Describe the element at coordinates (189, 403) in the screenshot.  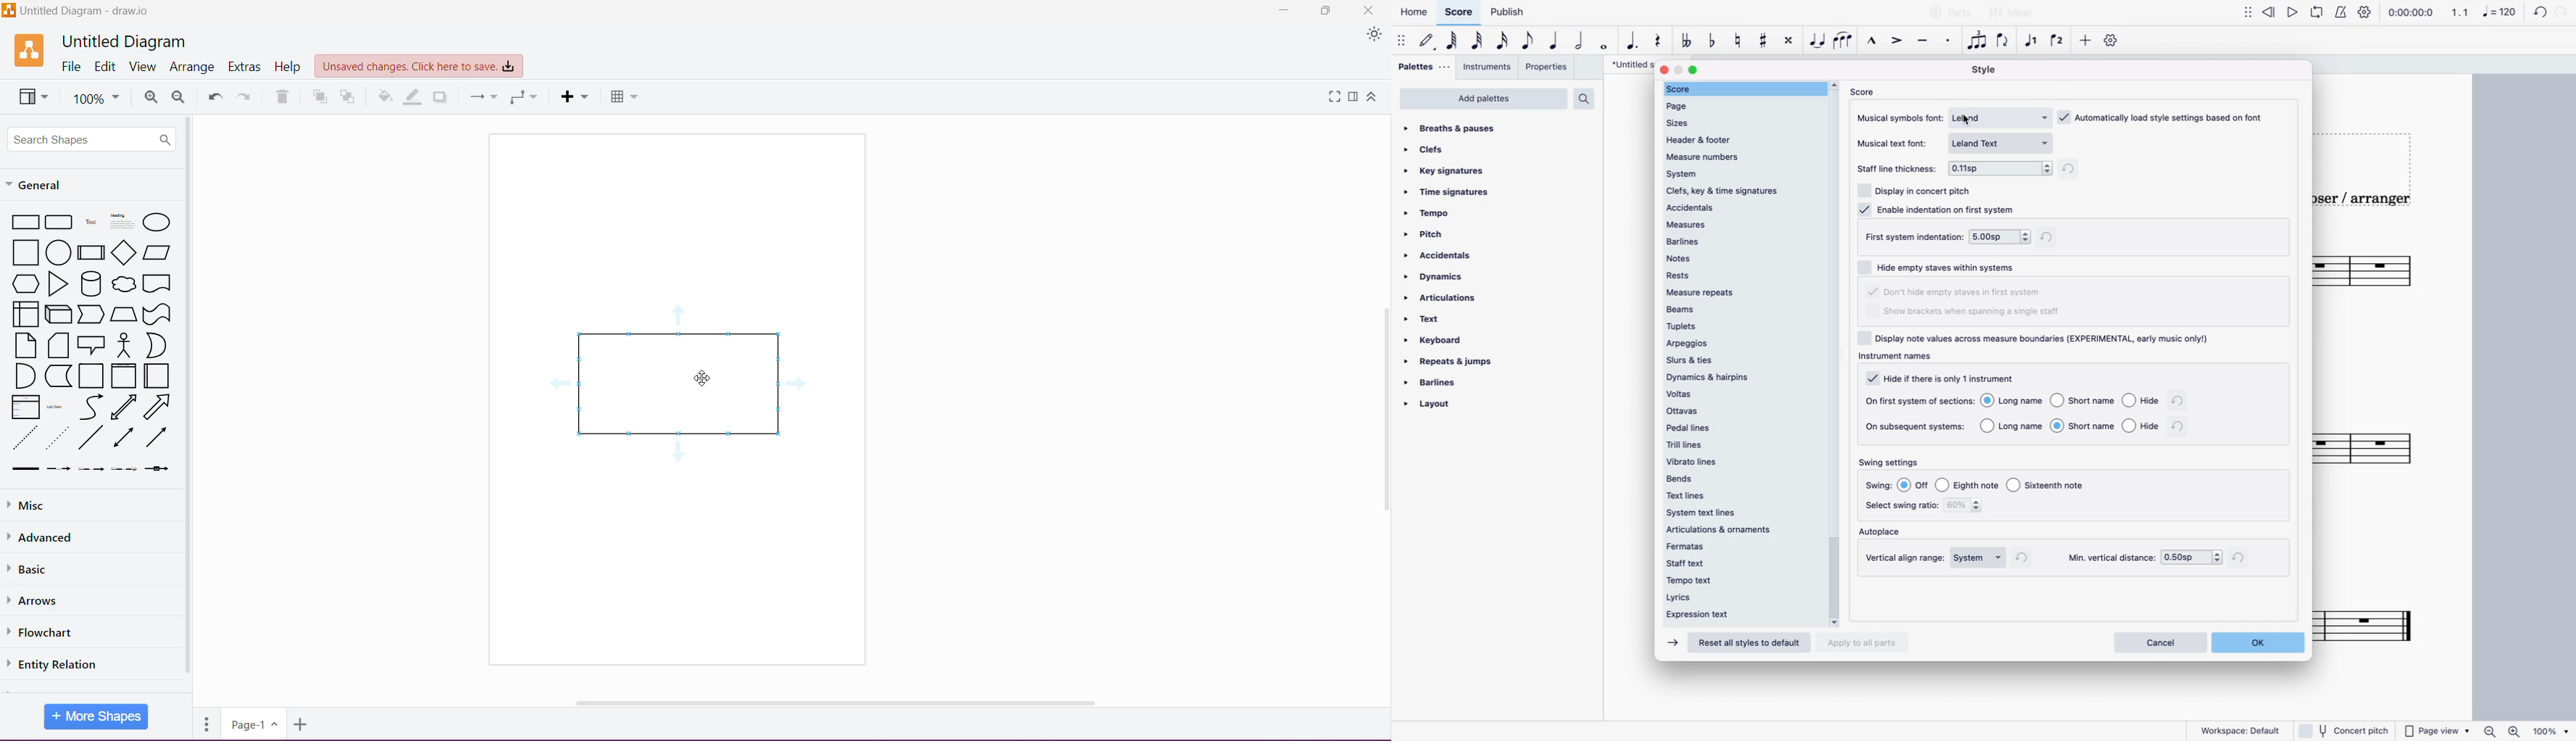
I see `Vertical Scroll Bar` at that location.